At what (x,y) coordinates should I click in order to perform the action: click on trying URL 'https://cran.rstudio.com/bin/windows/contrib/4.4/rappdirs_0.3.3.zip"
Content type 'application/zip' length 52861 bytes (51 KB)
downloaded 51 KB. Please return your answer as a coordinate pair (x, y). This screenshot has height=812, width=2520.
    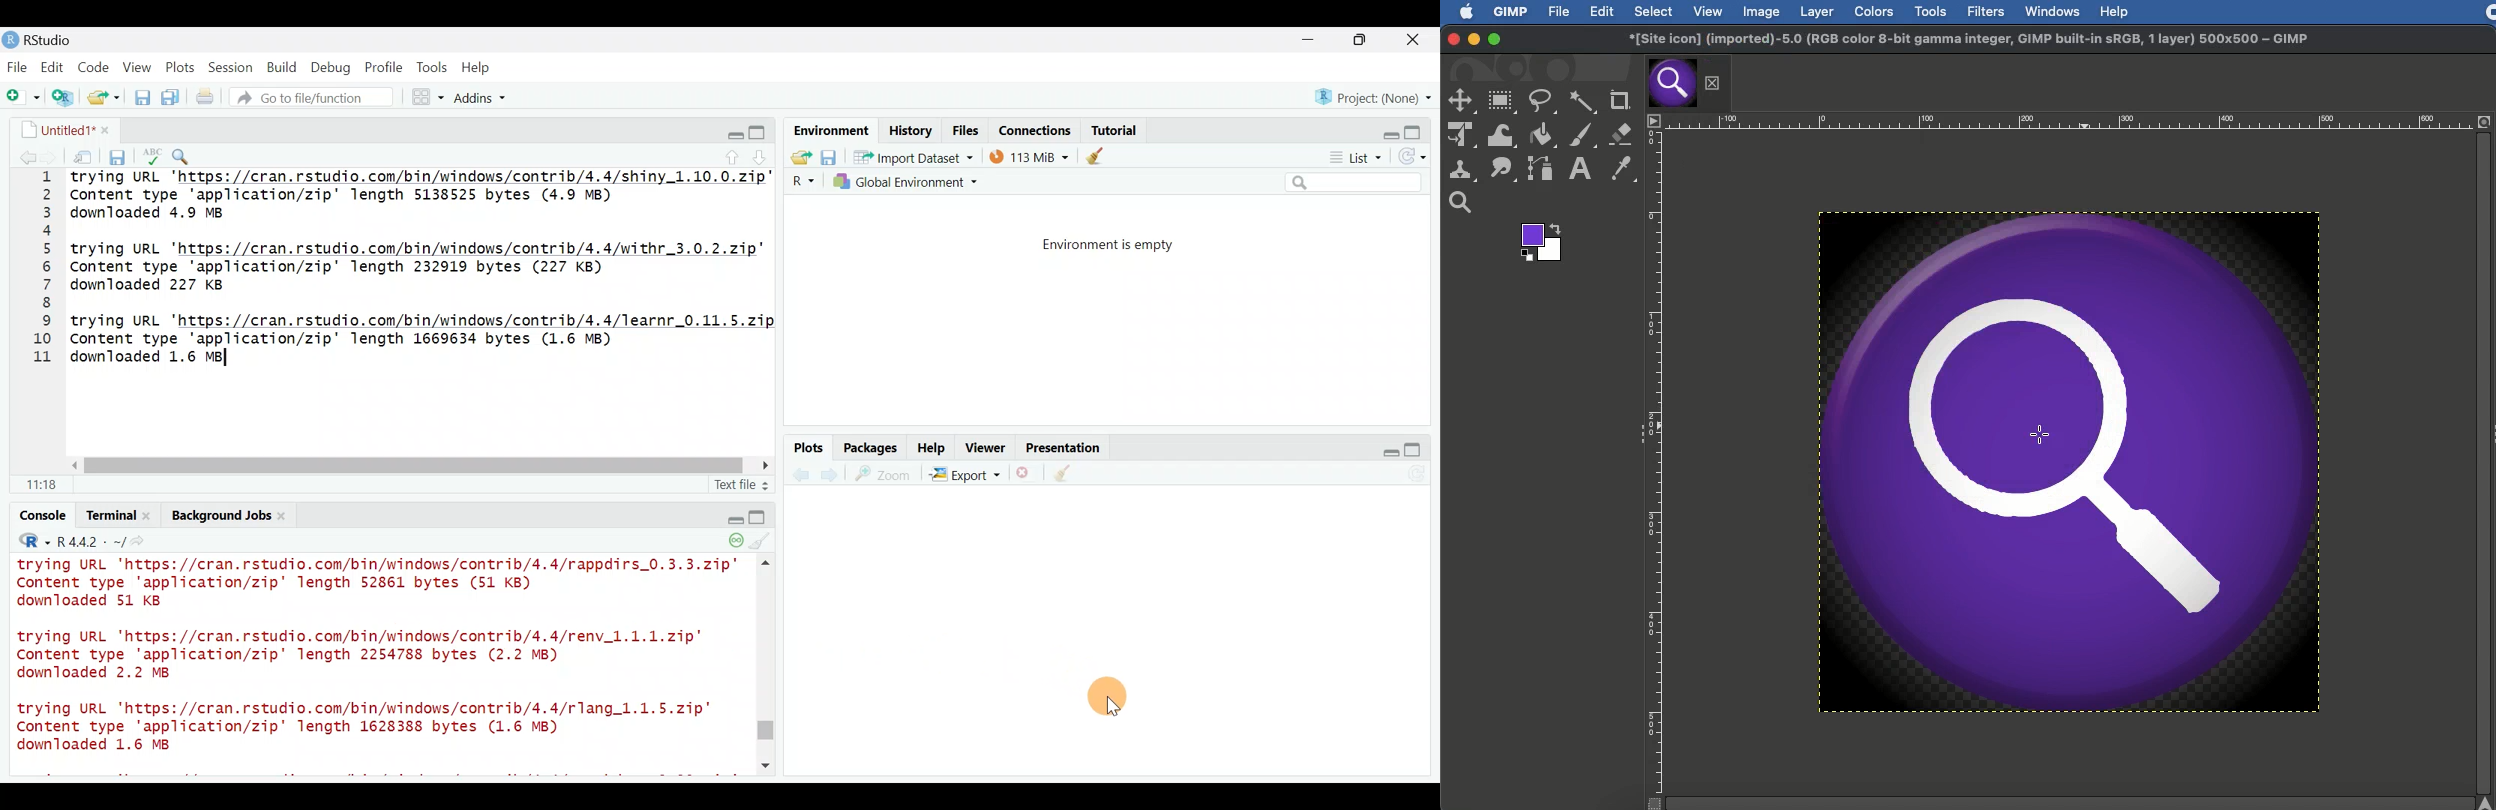
    Looking at the image, I should click on (386, 584).